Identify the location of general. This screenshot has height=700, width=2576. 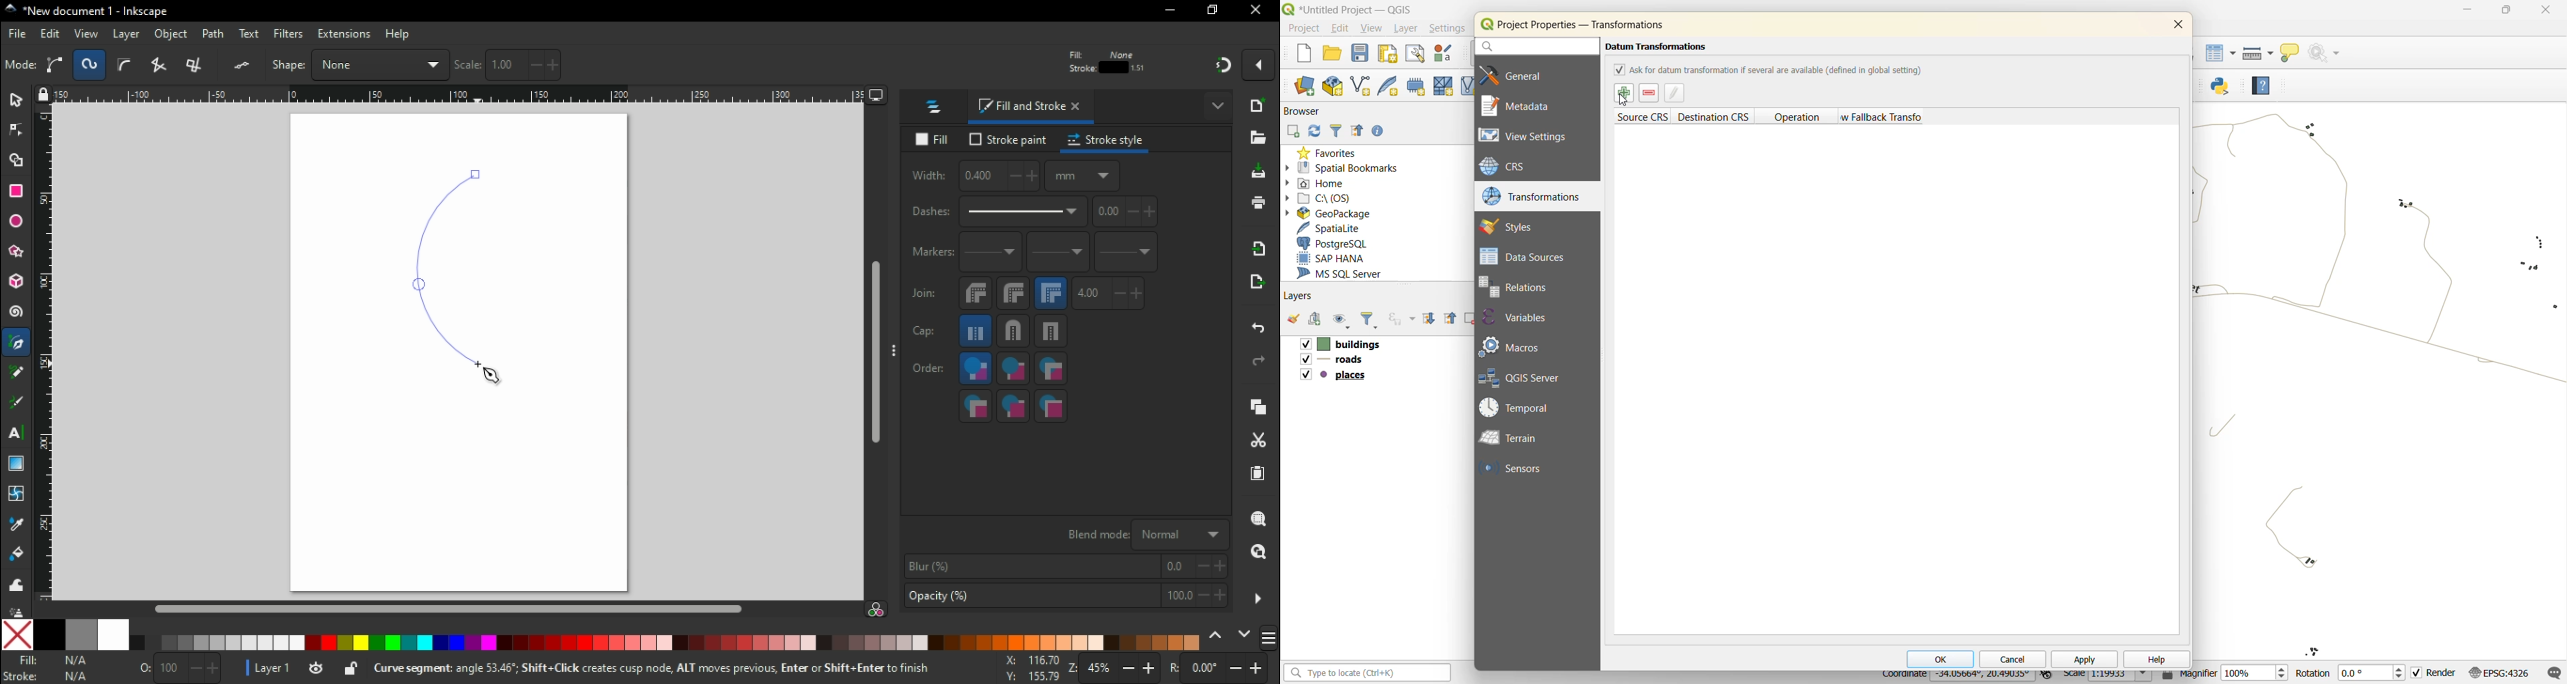
(1525, 74).